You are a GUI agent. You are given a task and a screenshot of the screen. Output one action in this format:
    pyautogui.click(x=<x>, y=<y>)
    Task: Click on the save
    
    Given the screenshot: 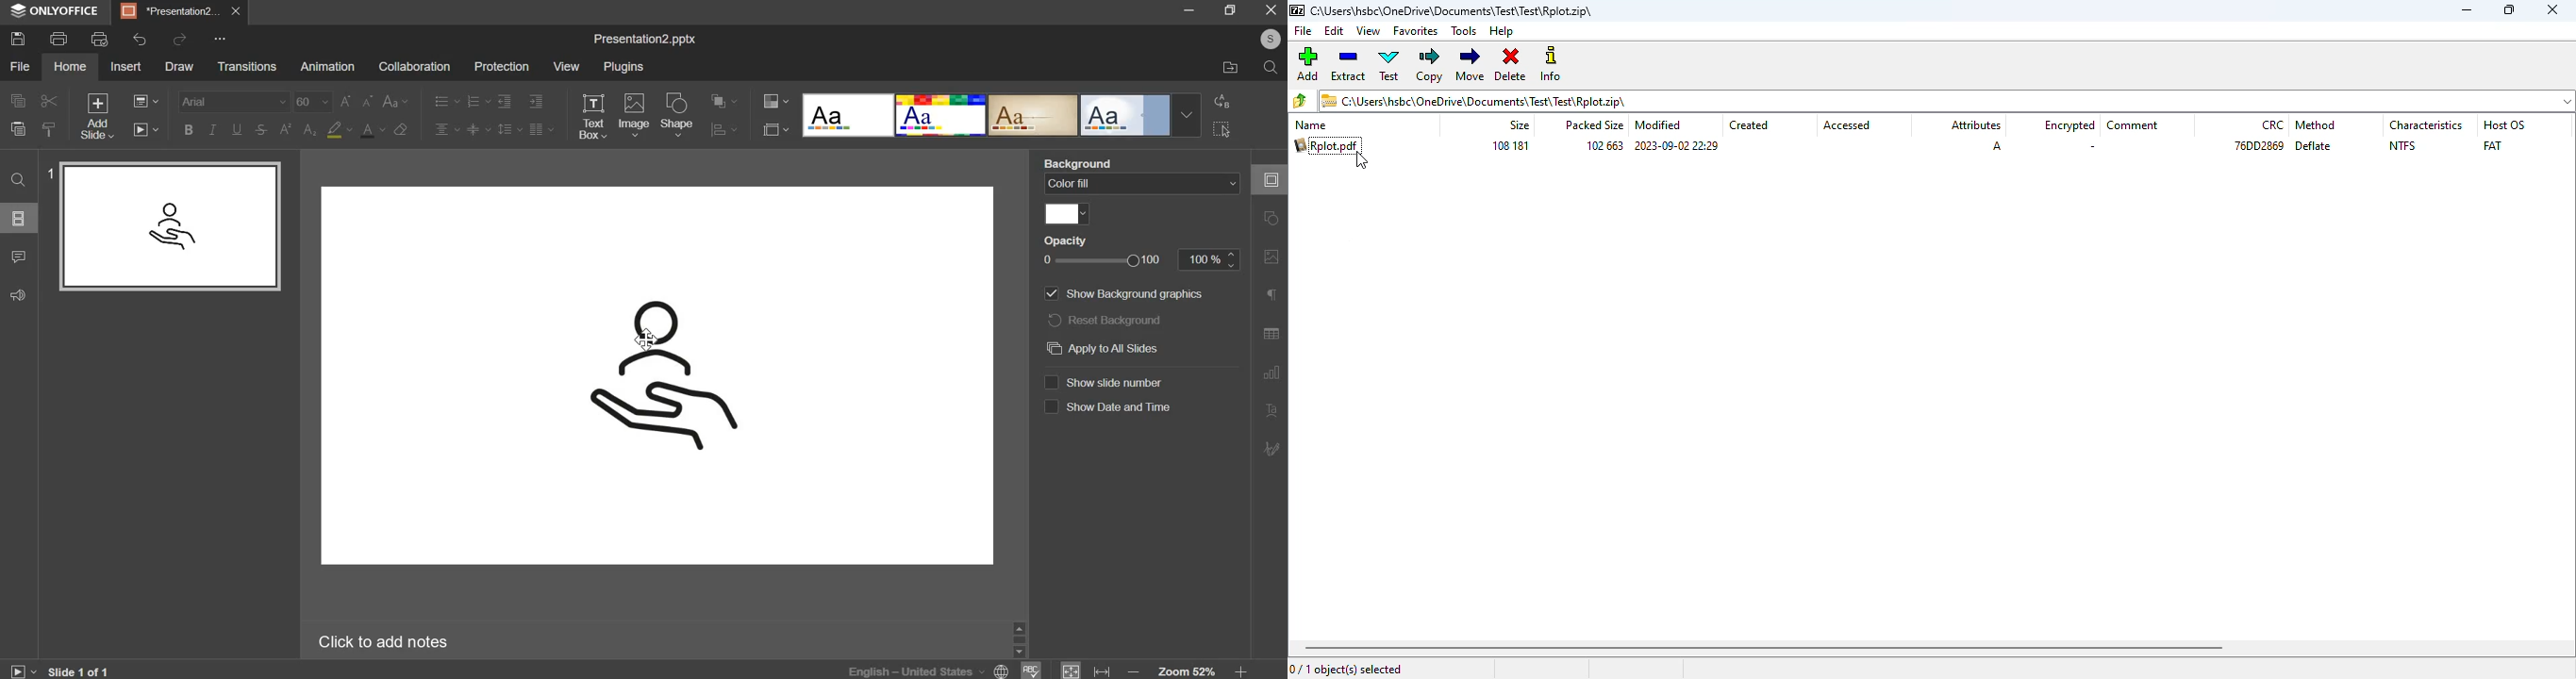 What is the action you would take?
    pyautogui.click(x=18, y=38)
    